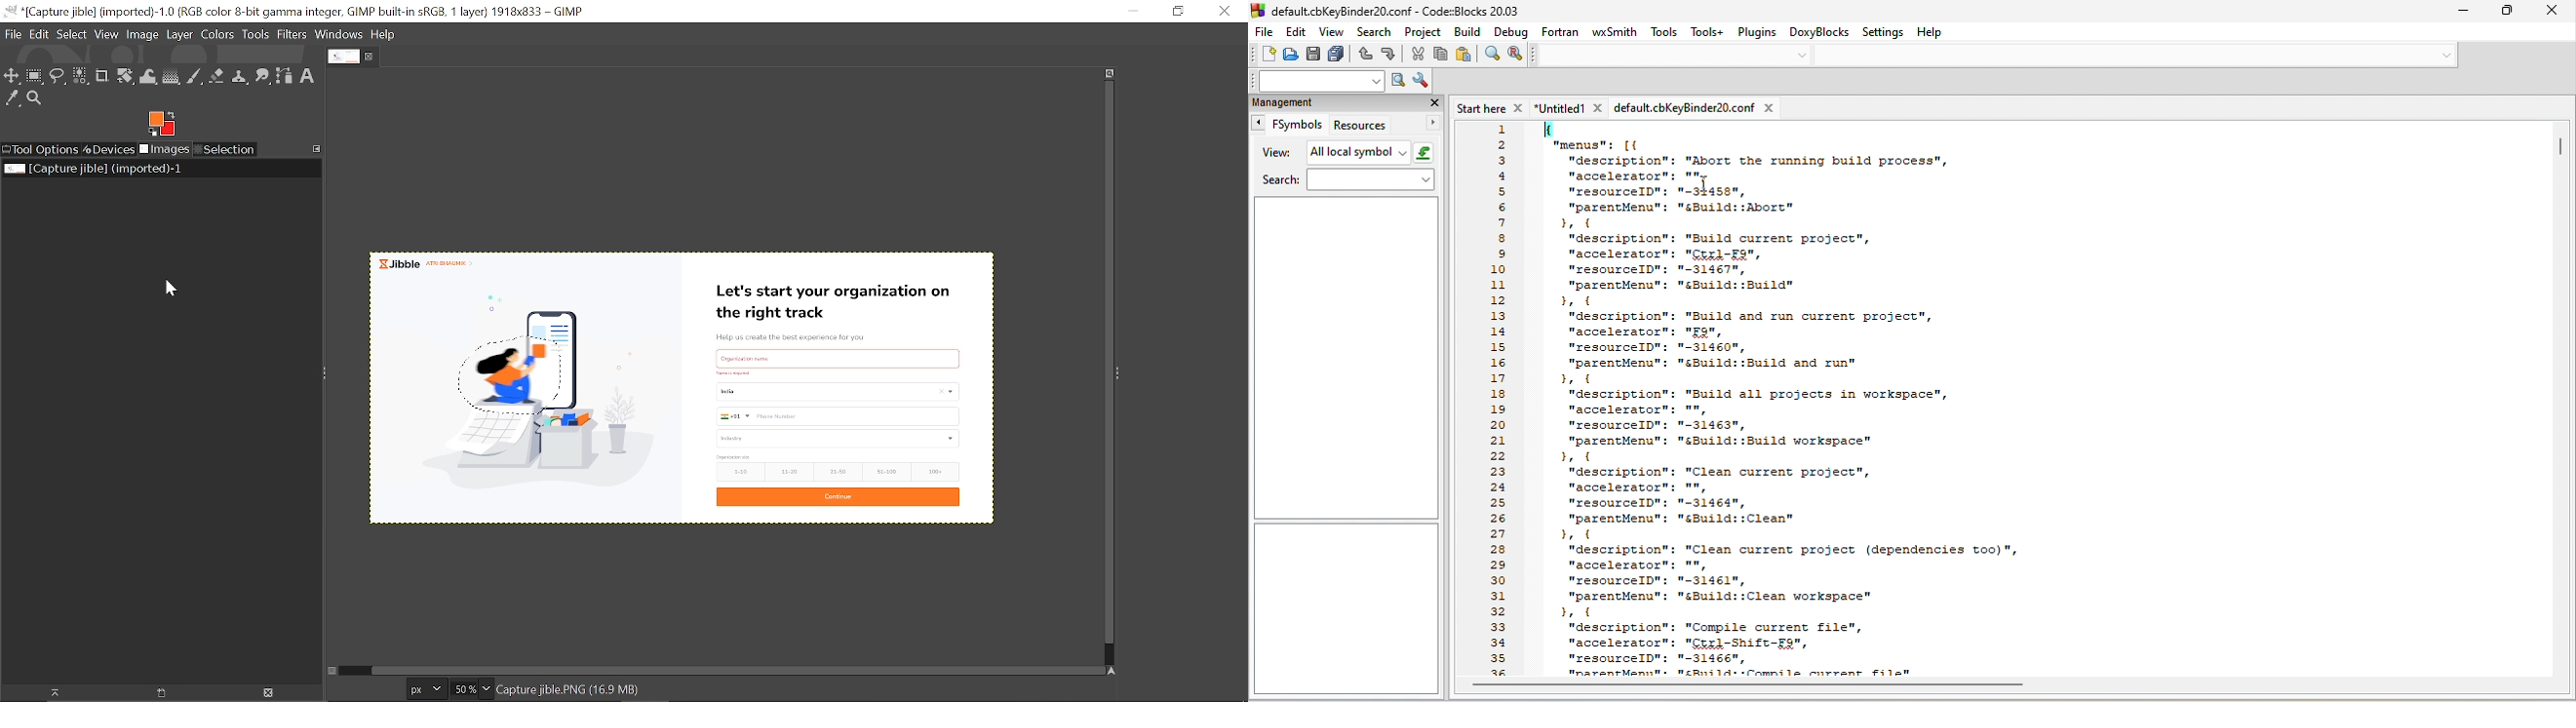 This screenshot has width=2576, height=728. Describe the element at coordinates (80, 77) in the screenshot. I see `Select by color` at that location.